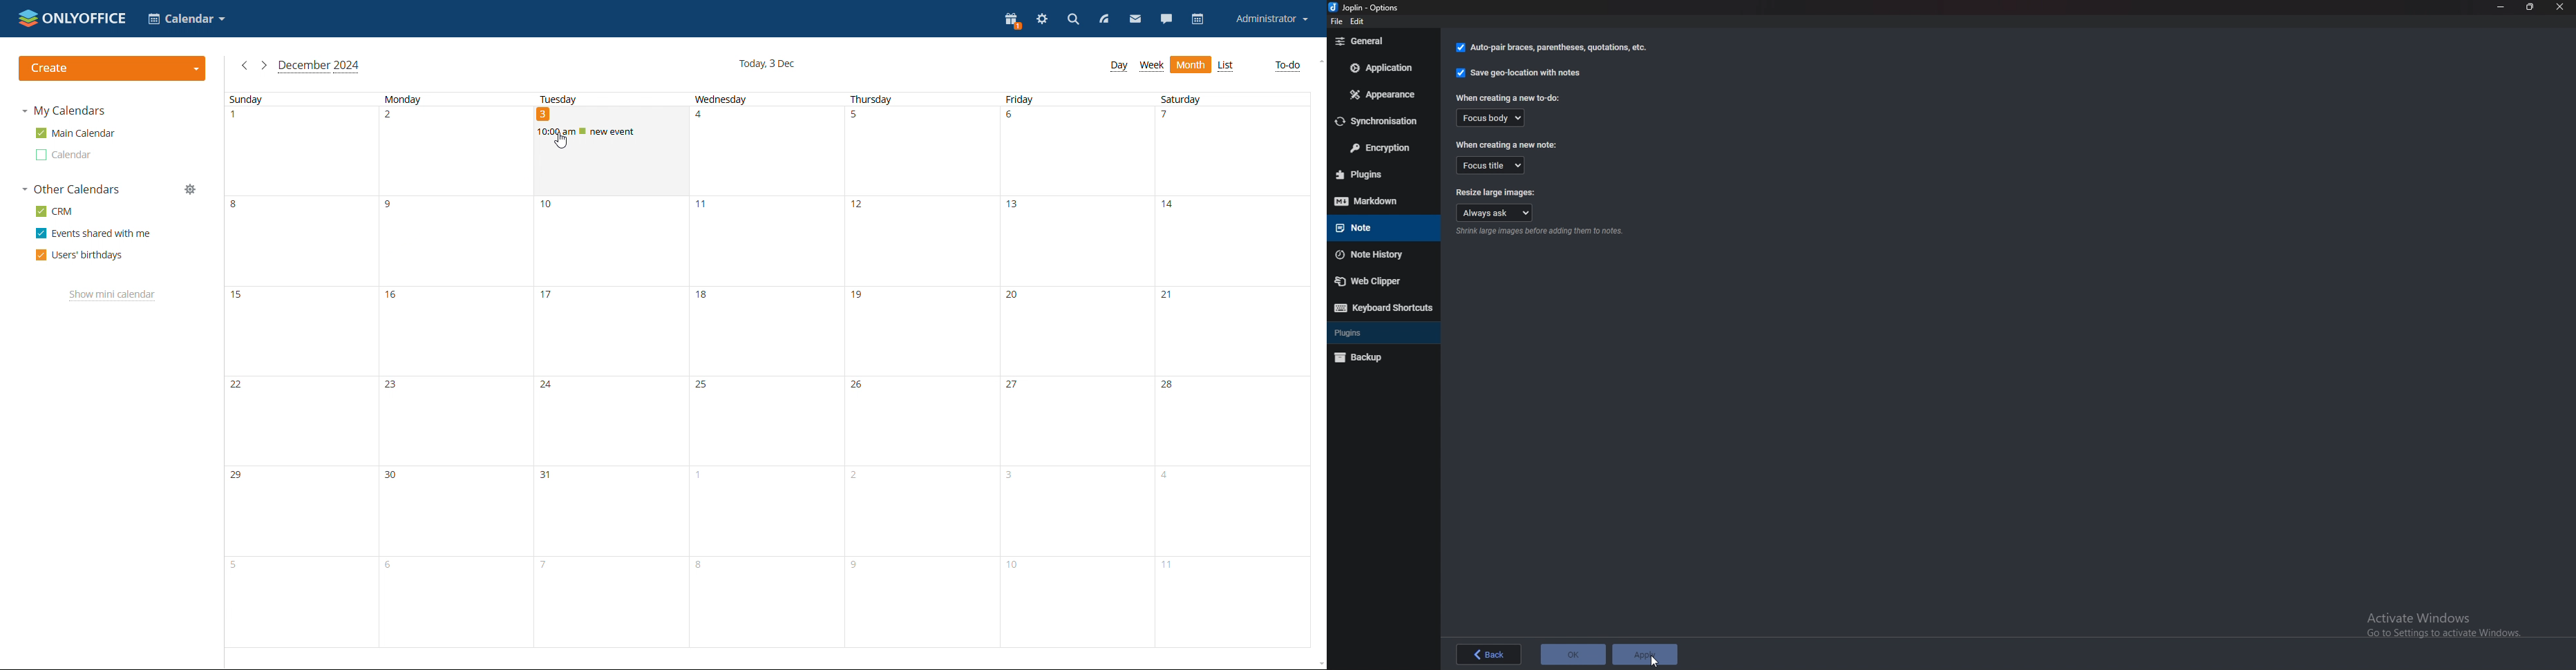  Describe the element at coordinates (1043, 19) in the screenshot. I see `settings` at that location.